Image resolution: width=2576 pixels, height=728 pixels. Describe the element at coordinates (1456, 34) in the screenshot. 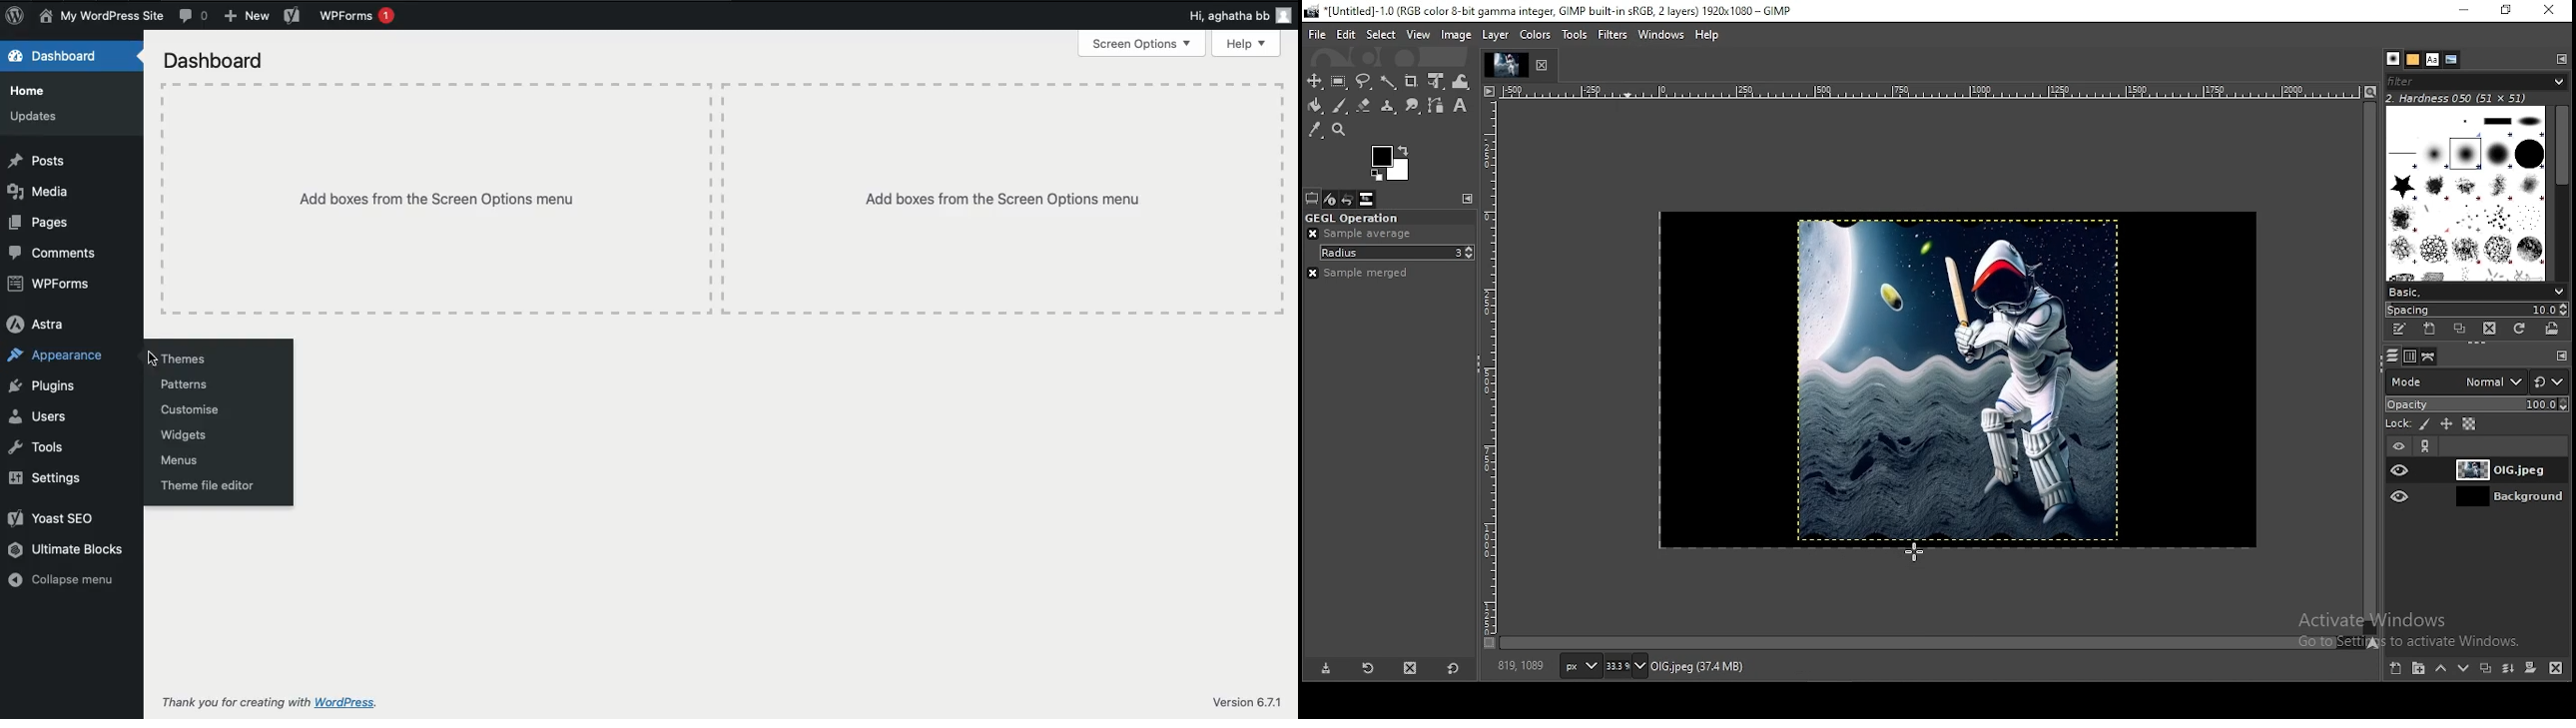

I see `image` at that location.